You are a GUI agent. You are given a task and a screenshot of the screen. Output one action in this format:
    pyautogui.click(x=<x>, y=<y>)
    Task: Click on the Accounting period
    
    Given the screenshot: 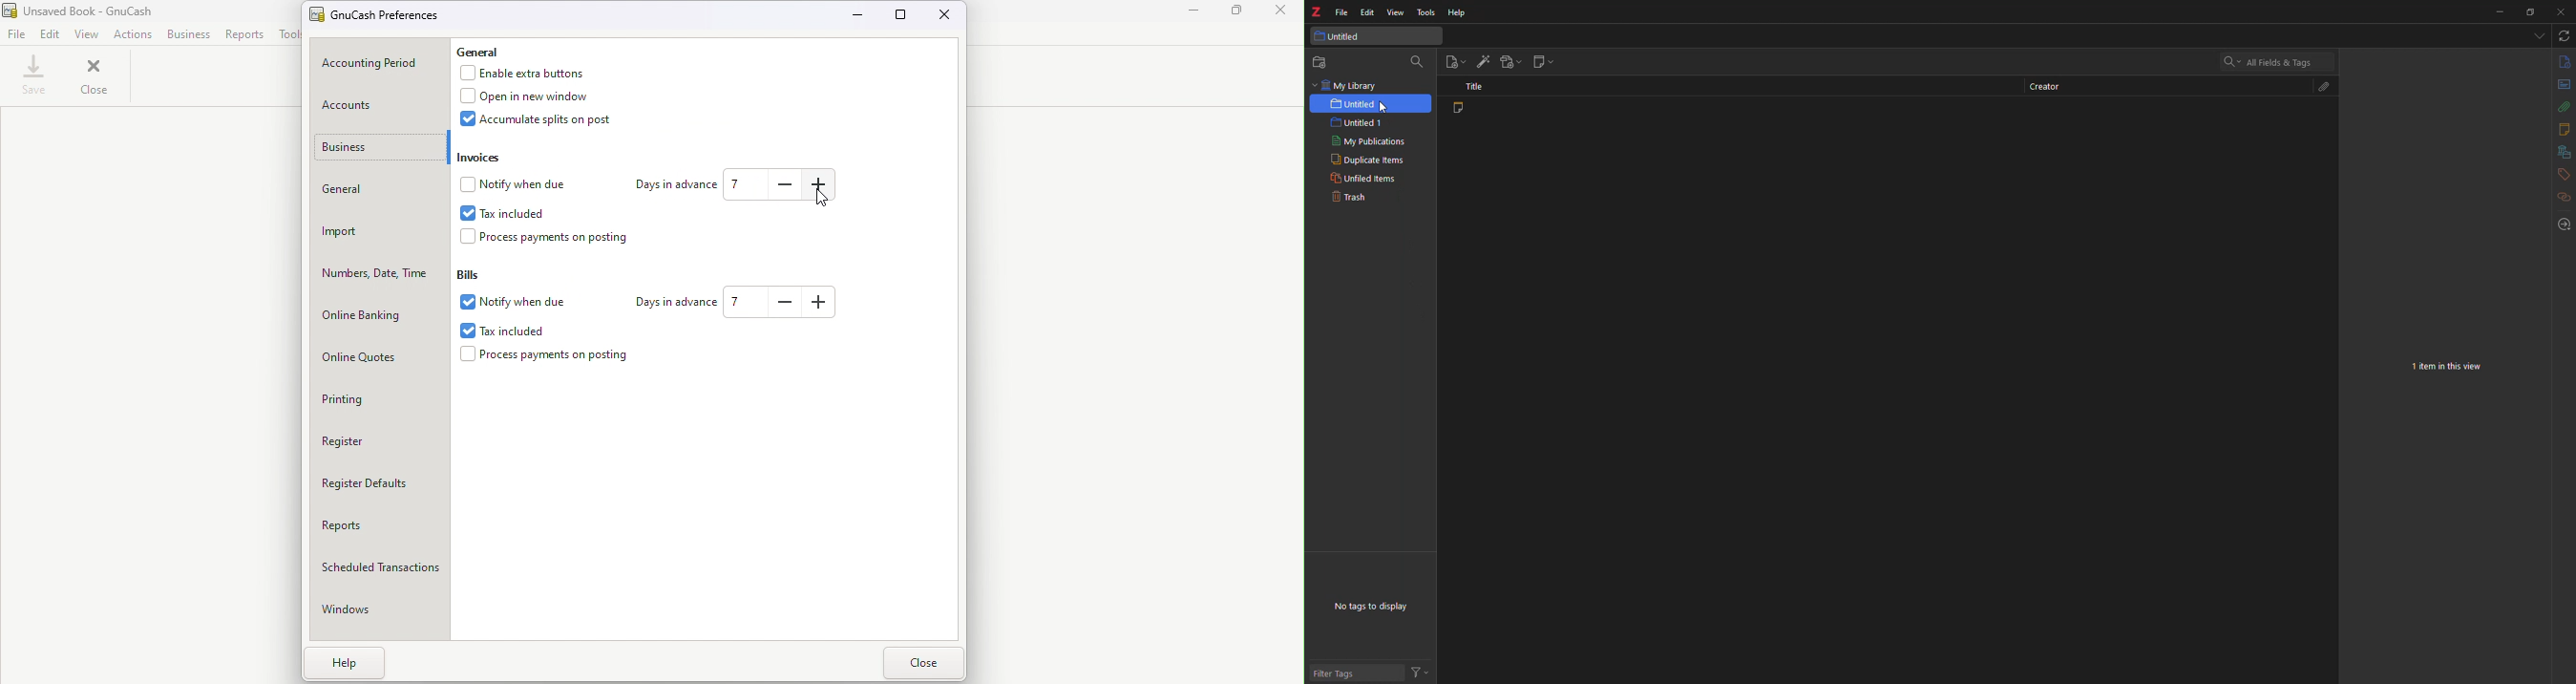 What is the action you would take?
    pyautogui.click(x=381, y=63)
    